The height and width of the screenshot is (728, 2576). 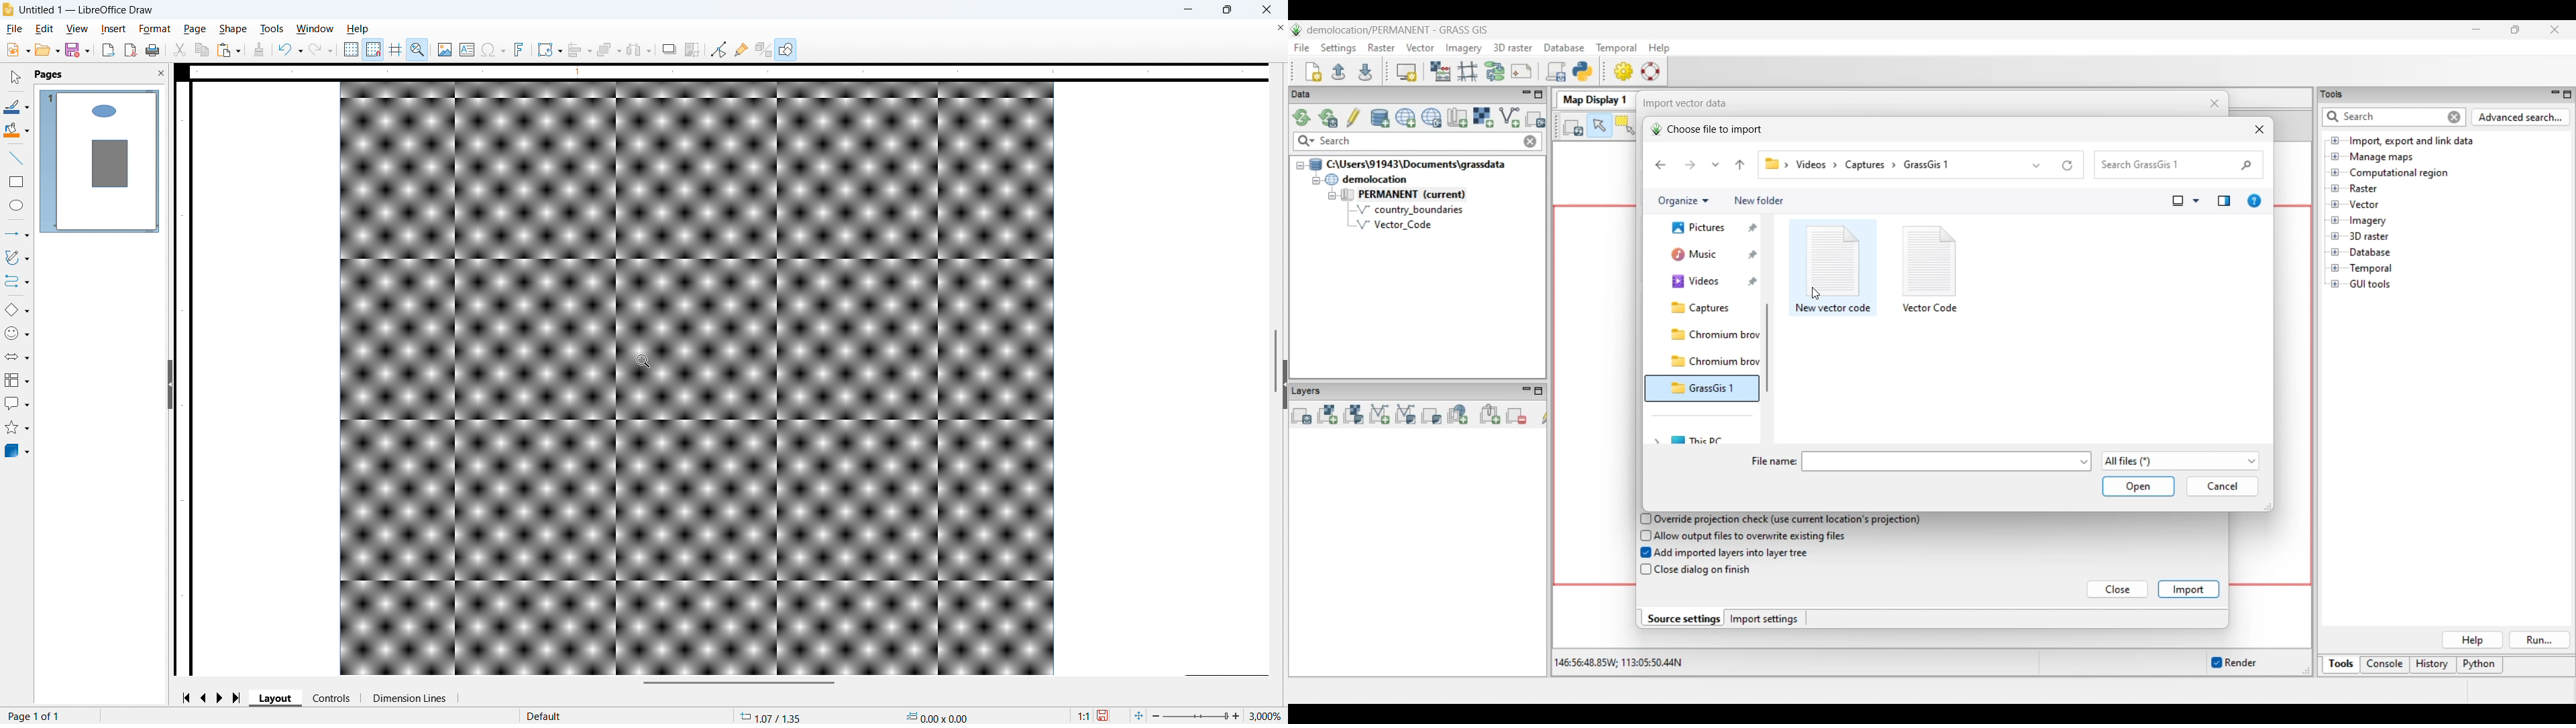 I want to click on page , so click(x=195, y=29).